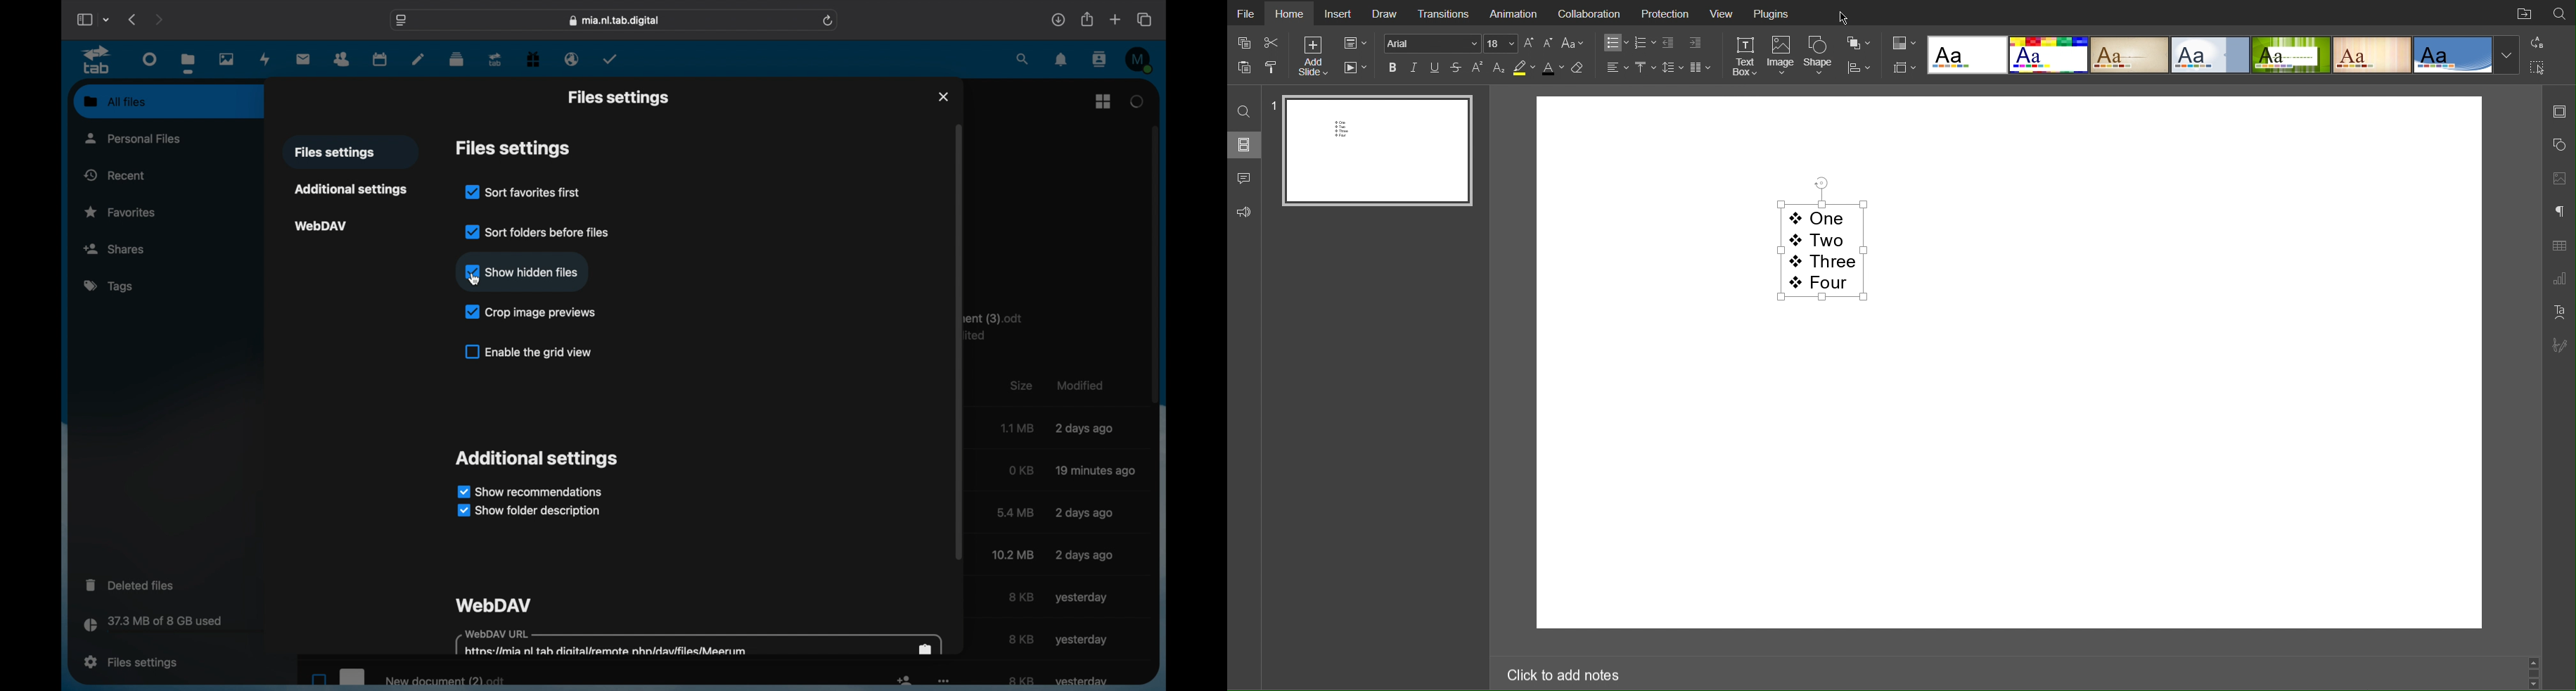 Image resolution: width=2576 pixels, height=700 pixels. I want to click on modified, so click(1097, 472).